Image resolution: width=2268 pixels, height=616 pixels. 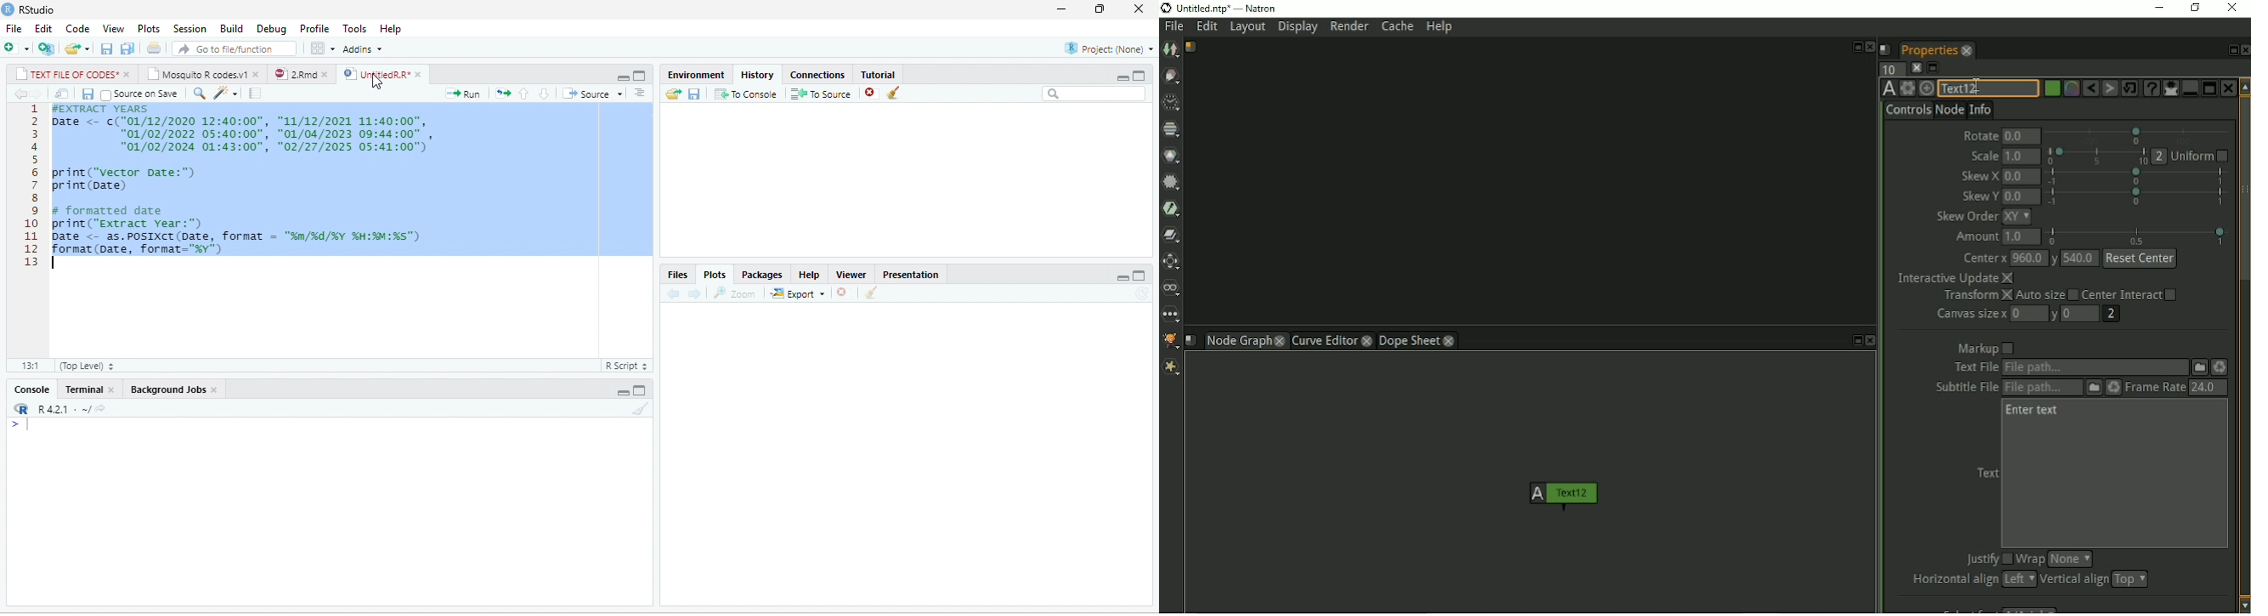 I want to click on resize, so click(x=1100, y=9).